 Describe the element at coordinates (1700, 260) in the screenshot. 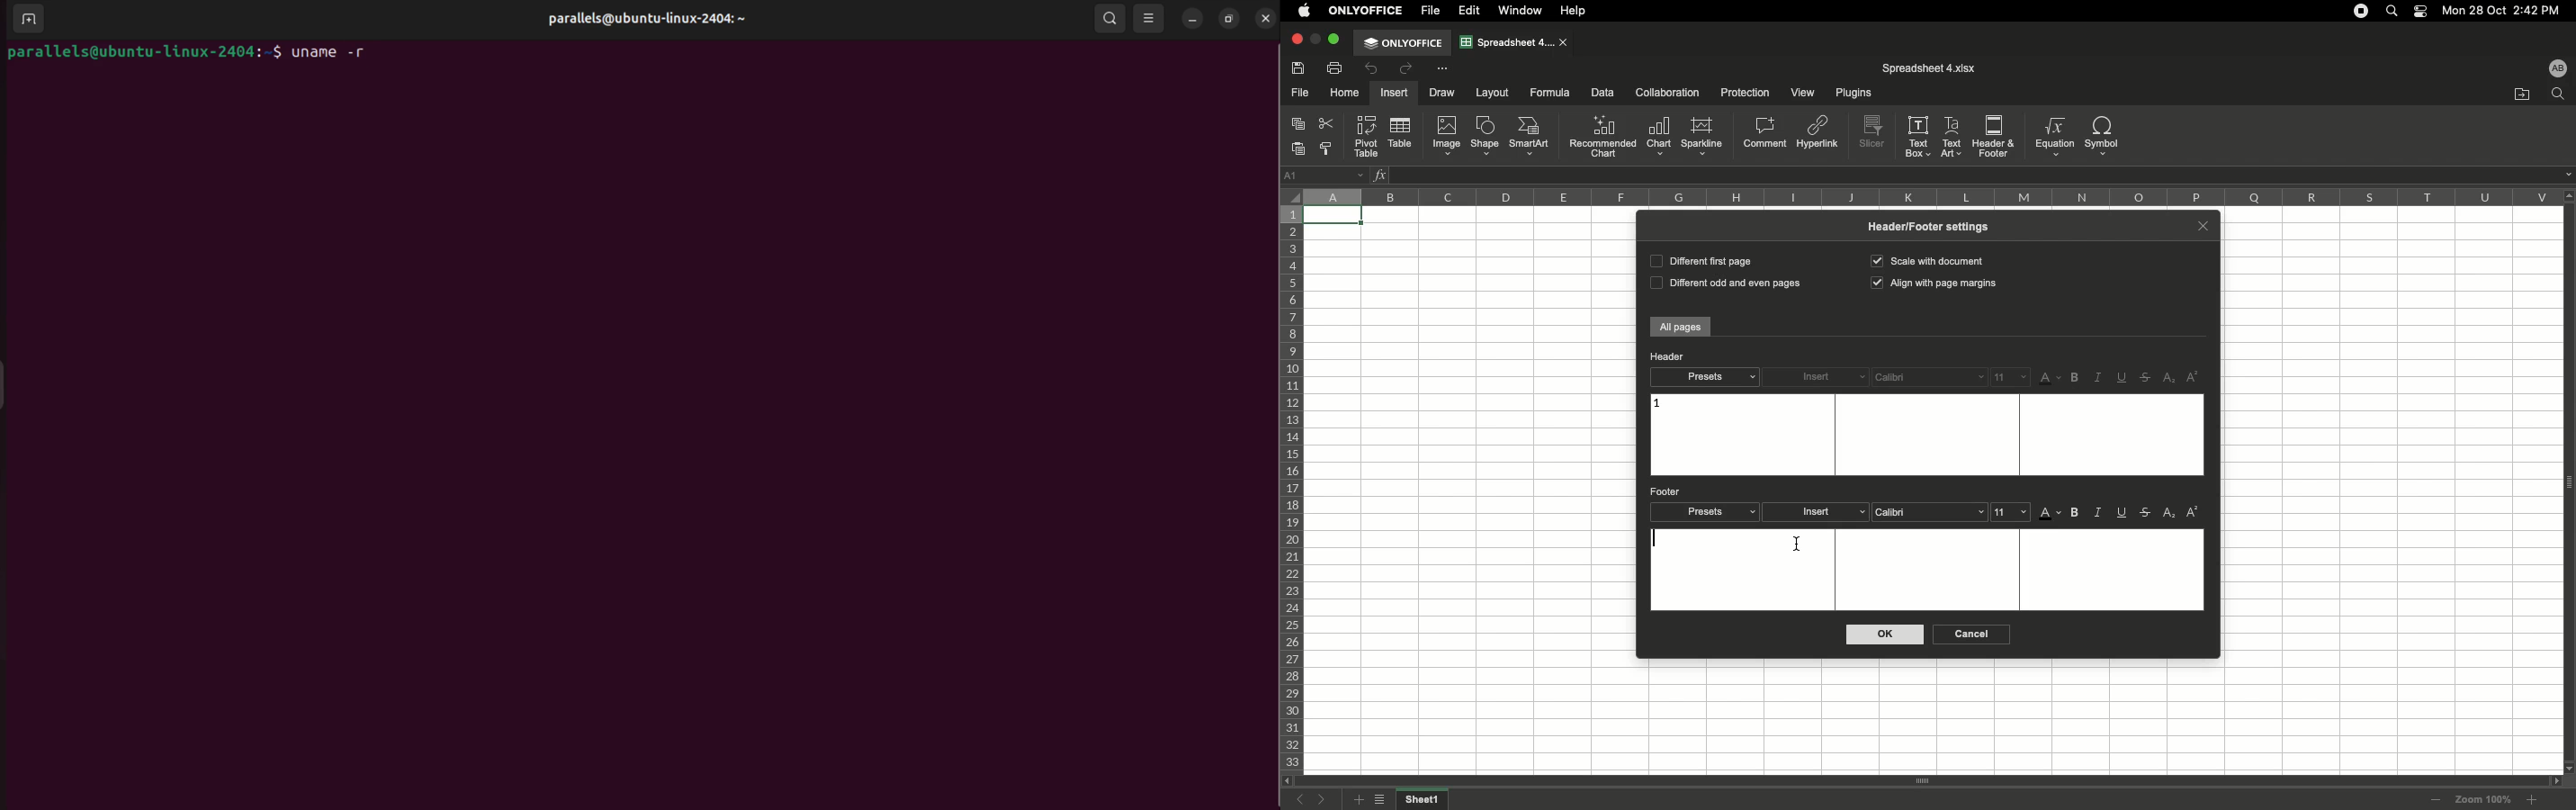

I see `Different first page` at that location.